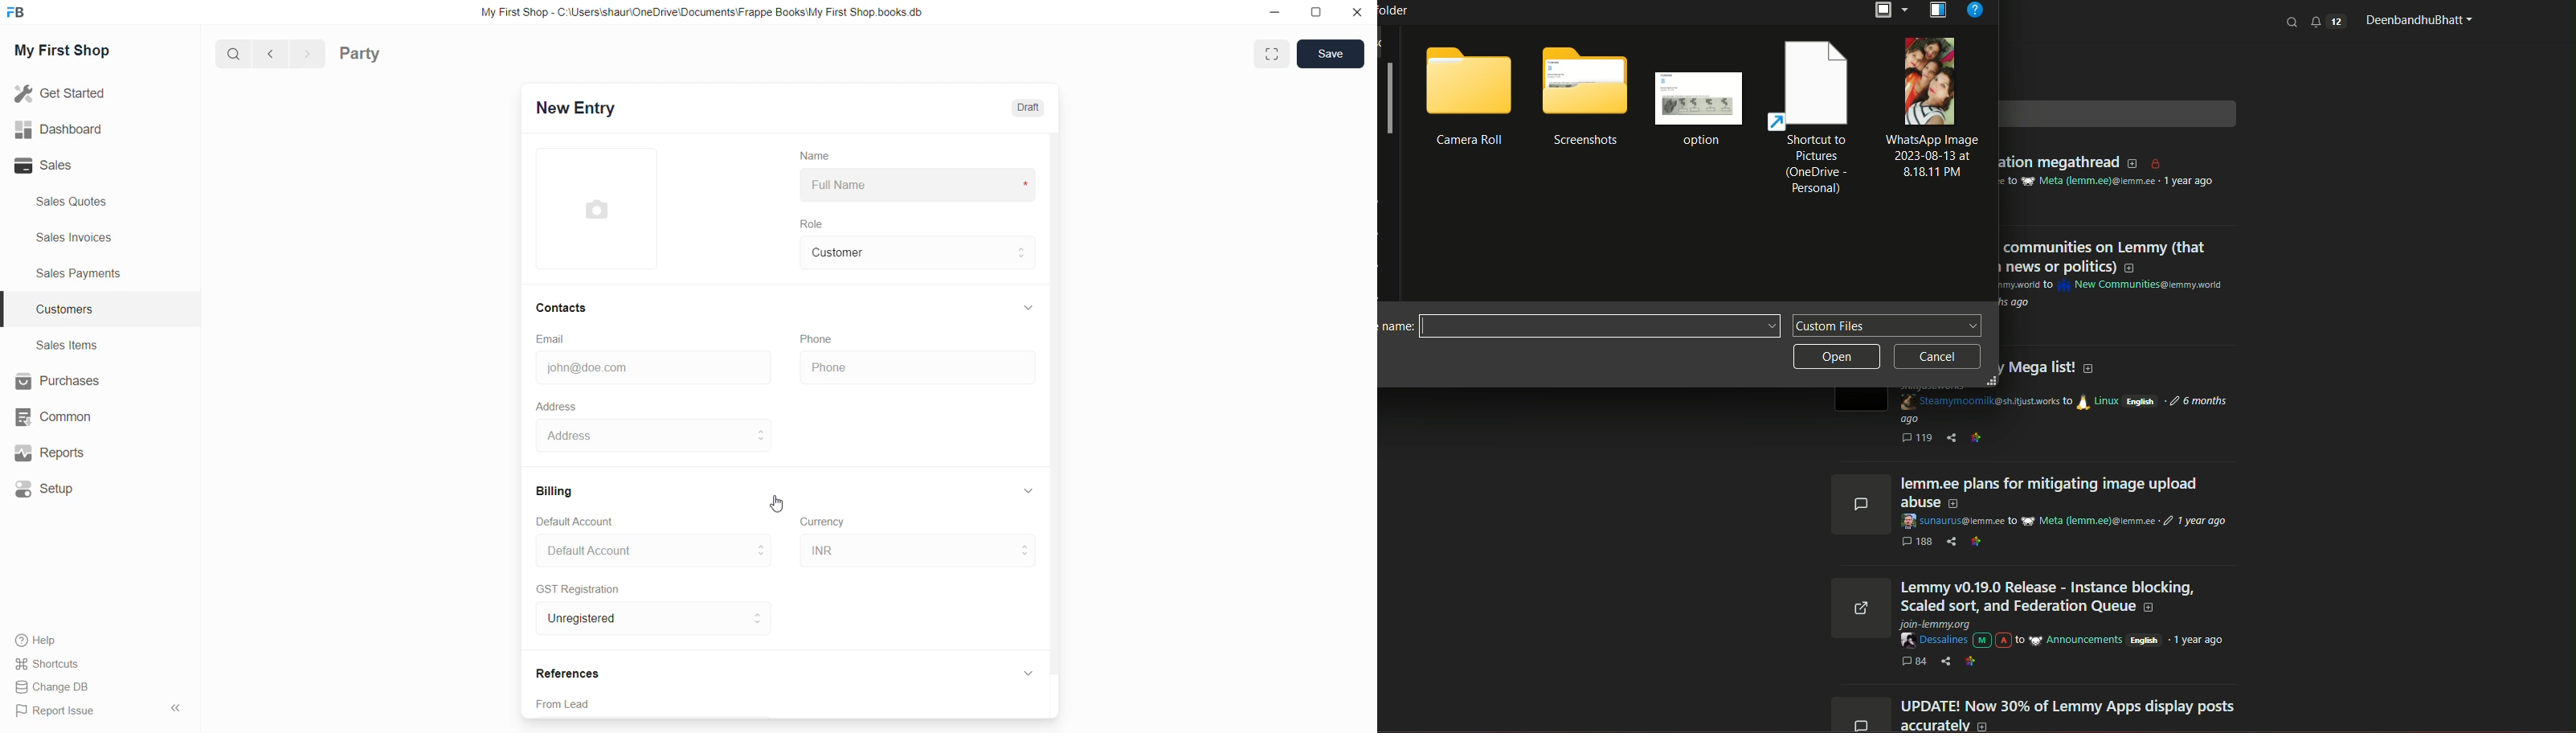 This screenshot has height=756, width=2576. I want to click on search, so click(2293, 22).